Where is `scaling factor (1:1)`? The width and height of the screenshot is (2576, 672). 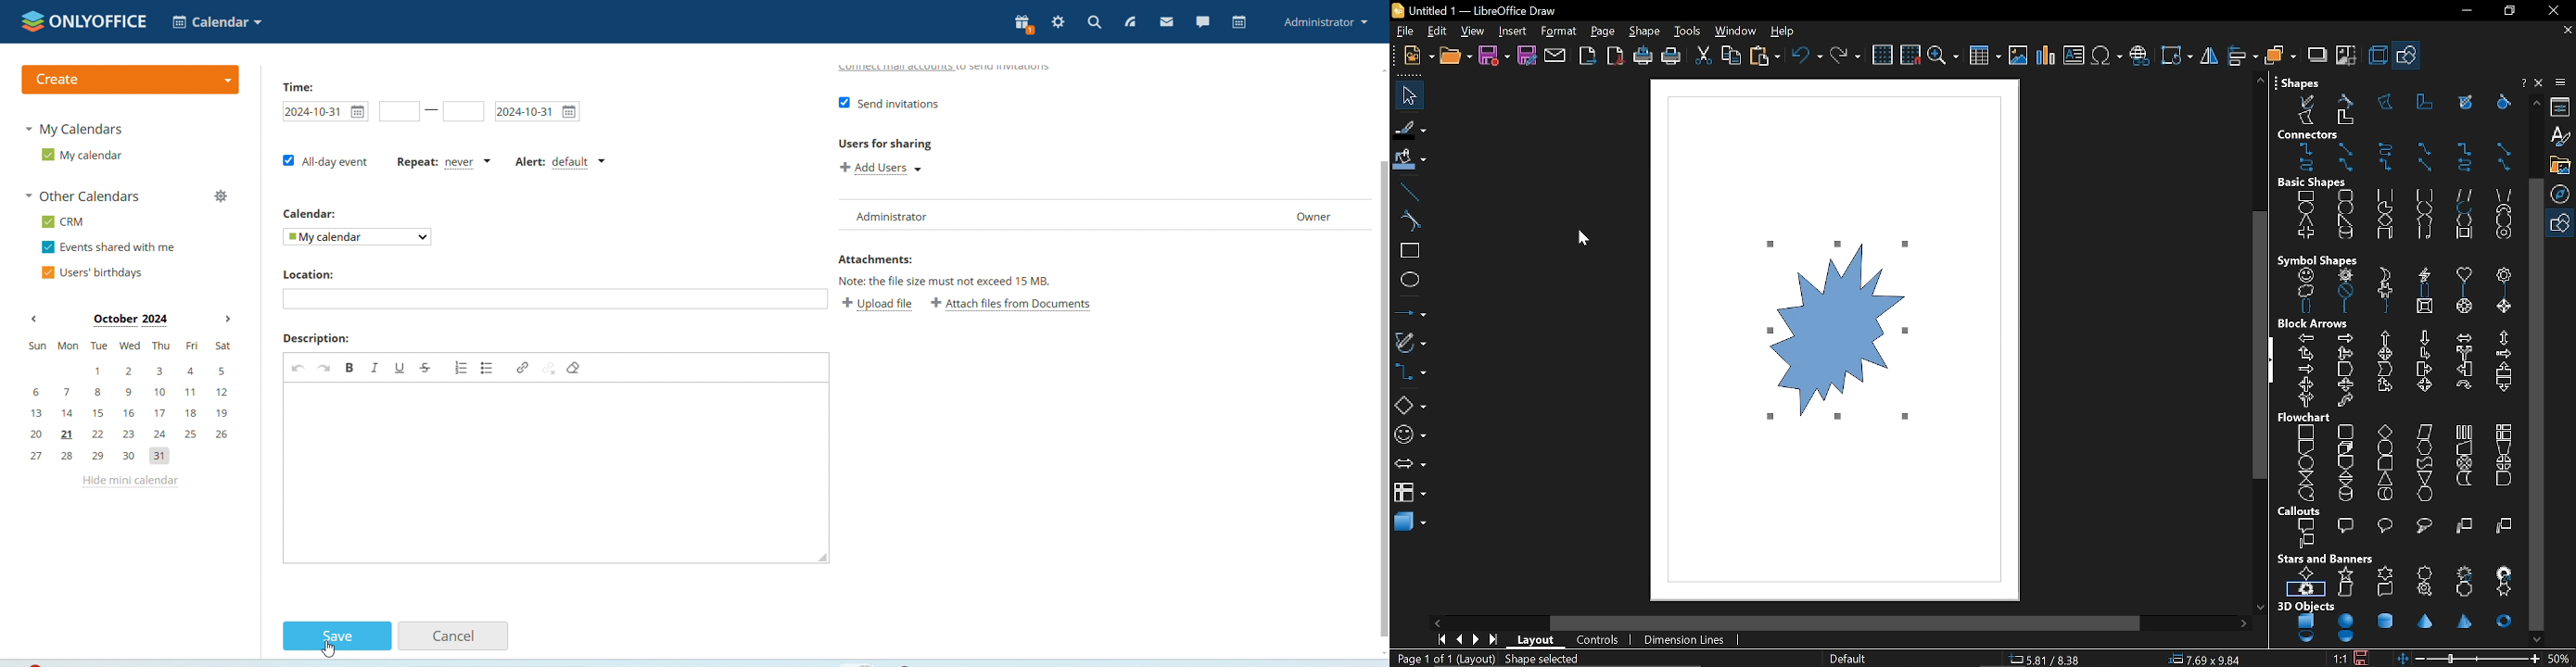
scaling factor (1:1) is located at coordinates (2341, 658).